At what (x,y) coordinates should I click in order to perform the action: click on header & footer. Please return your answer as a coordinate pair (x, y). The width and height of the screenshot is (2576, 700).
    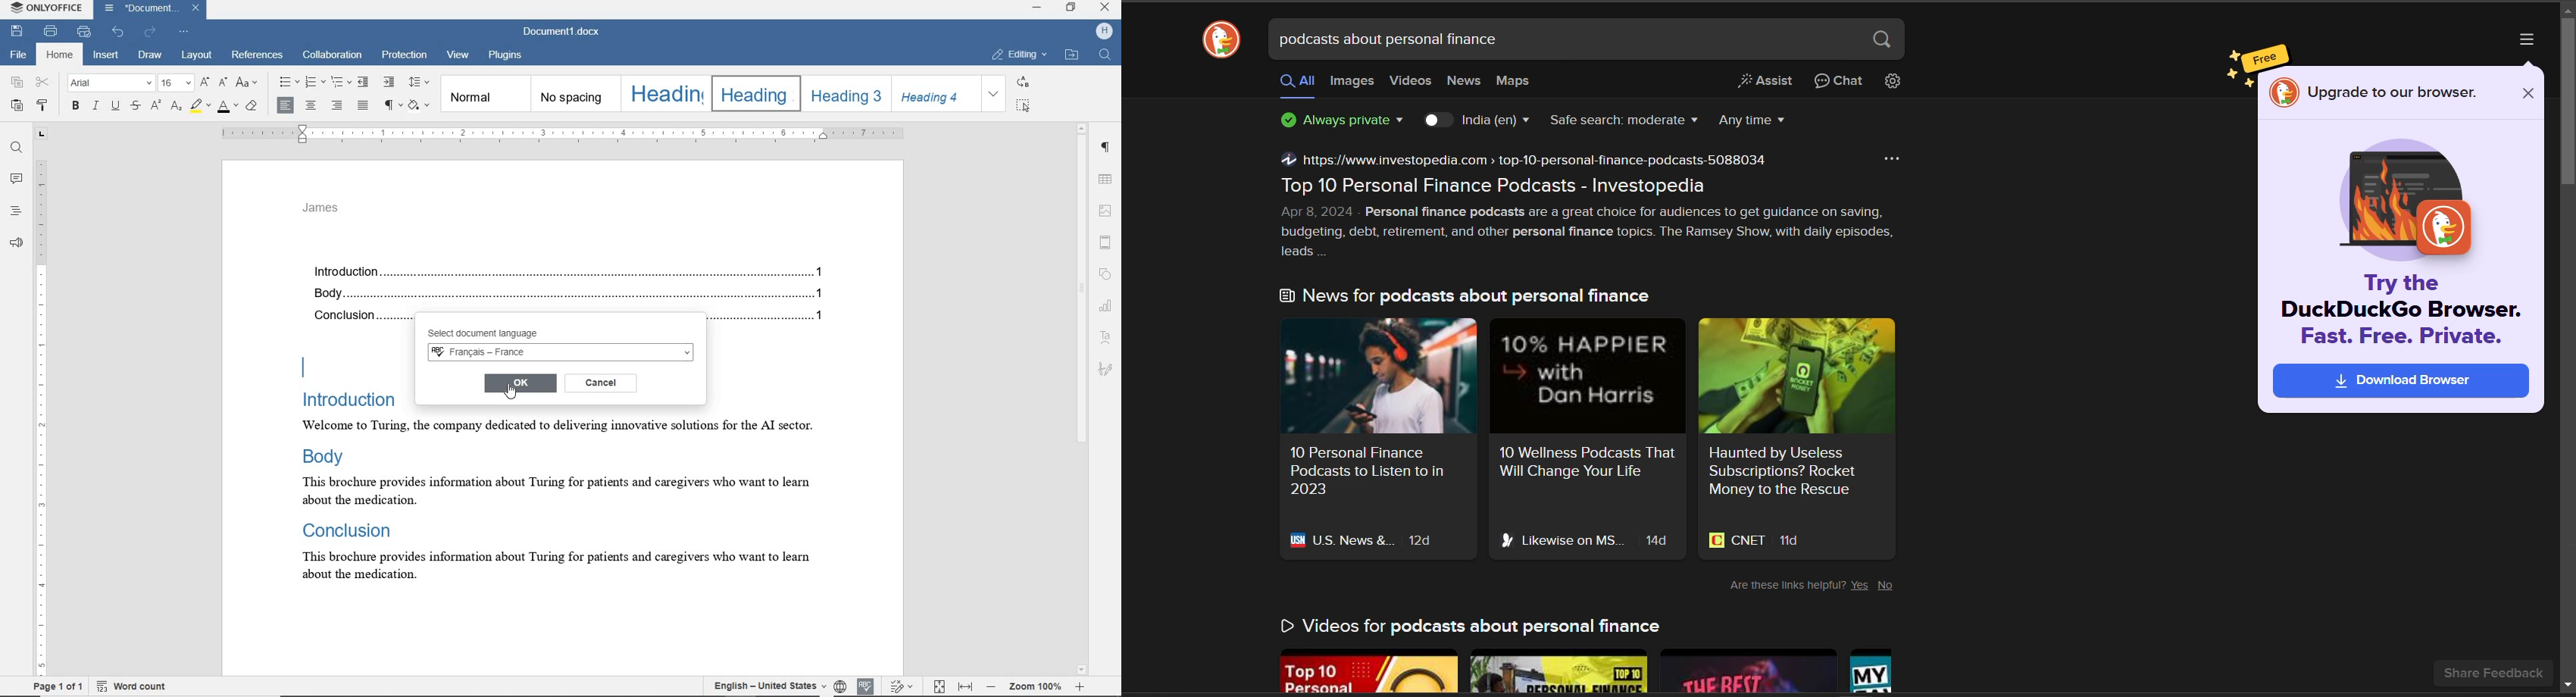
    Looking at the image, I should click on (1108, 242).